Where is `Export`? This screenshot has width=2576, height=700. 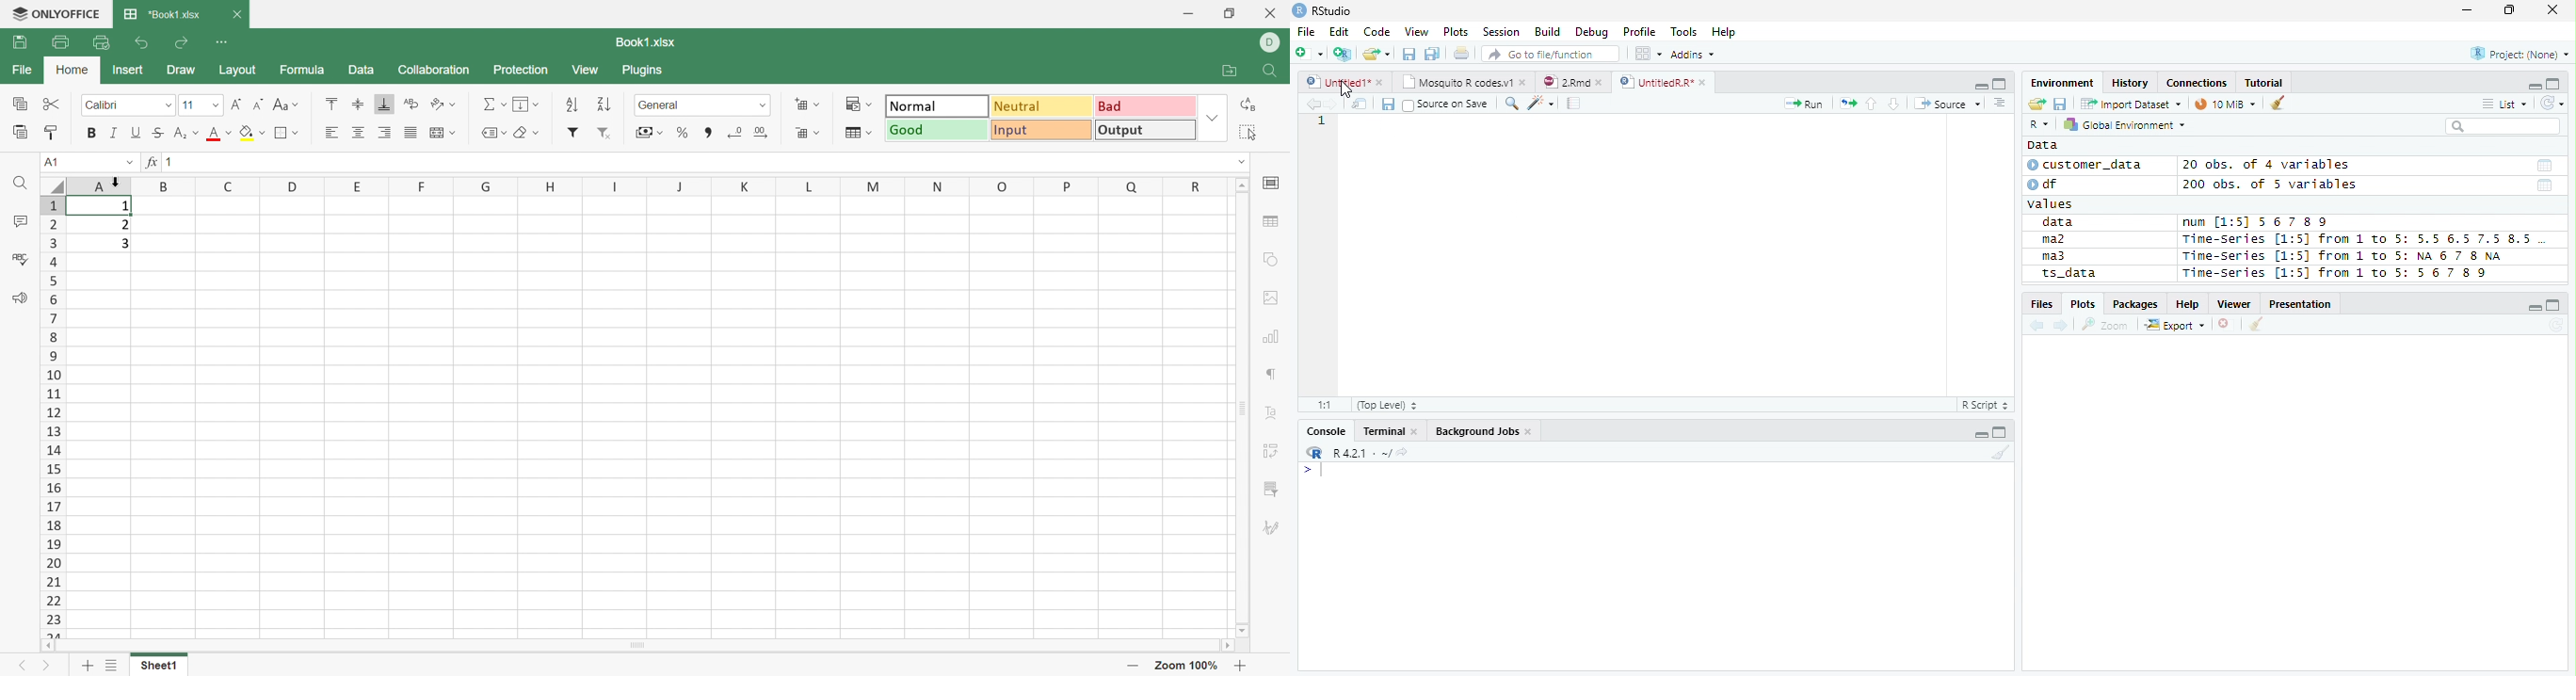 Export is located at coordinates (2175, 326).